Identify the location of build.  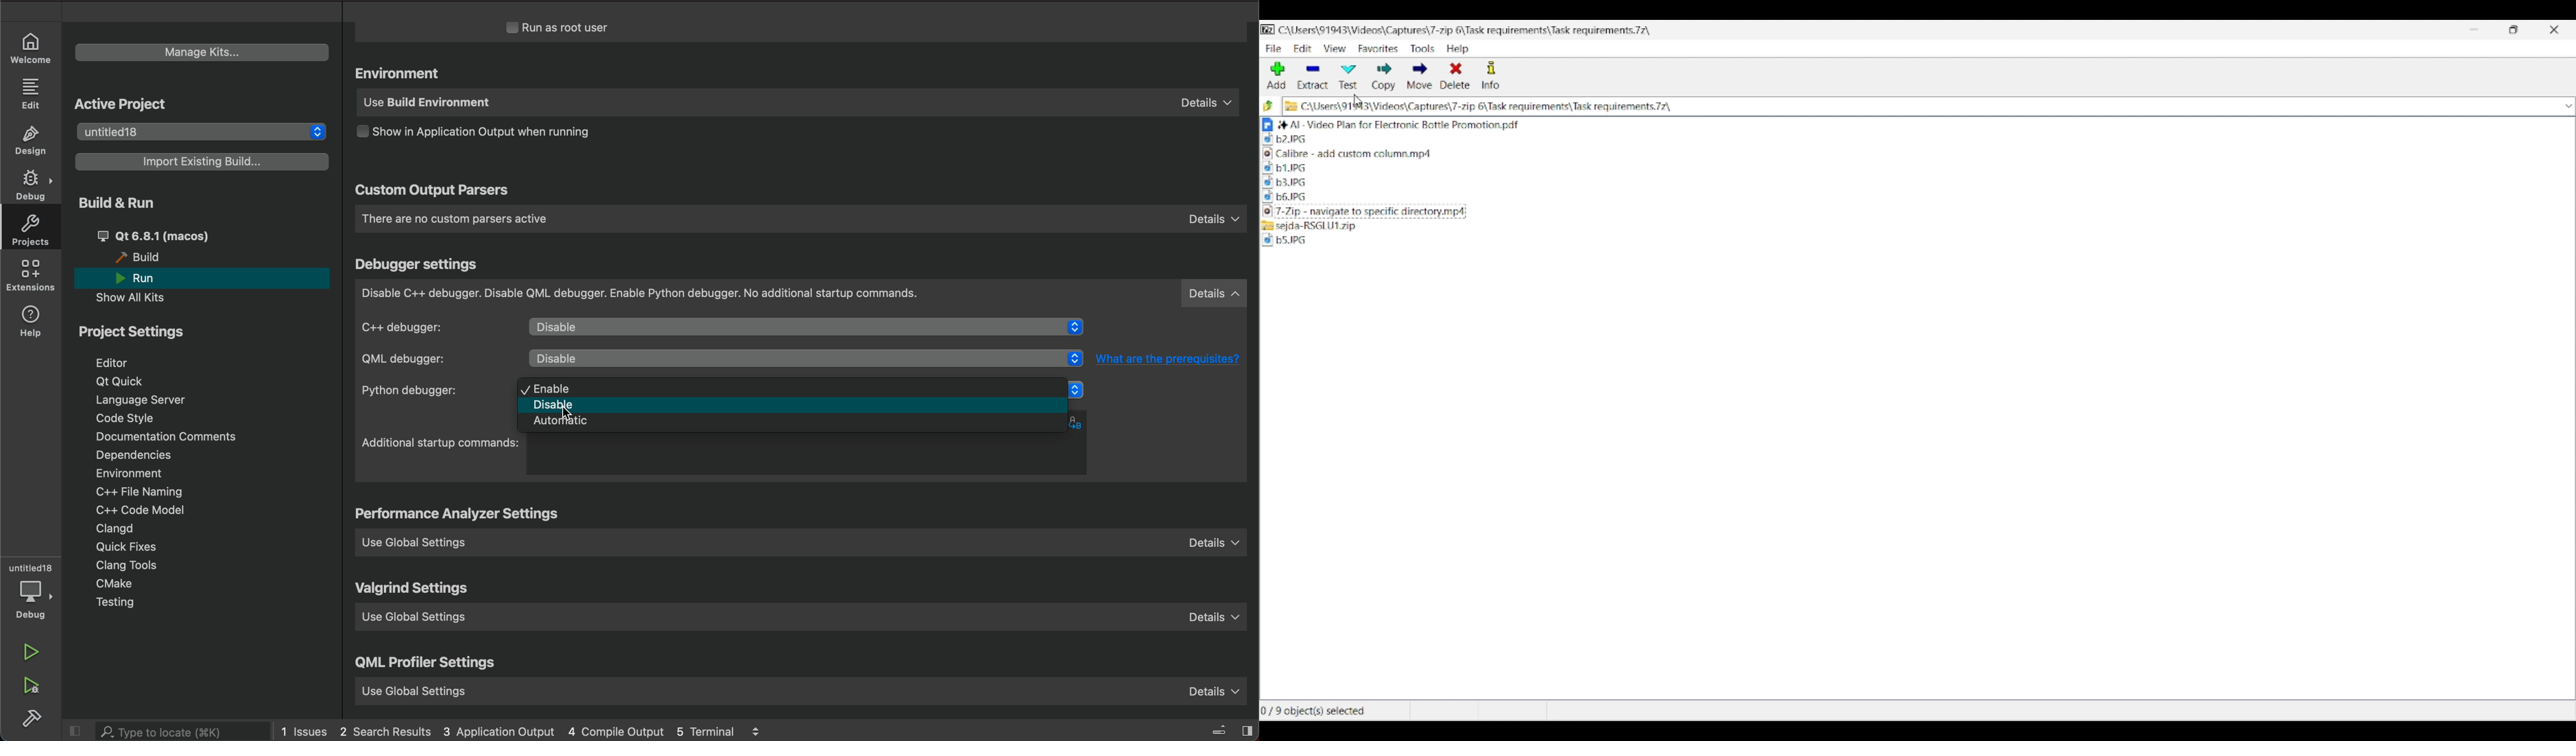
(33, 718).